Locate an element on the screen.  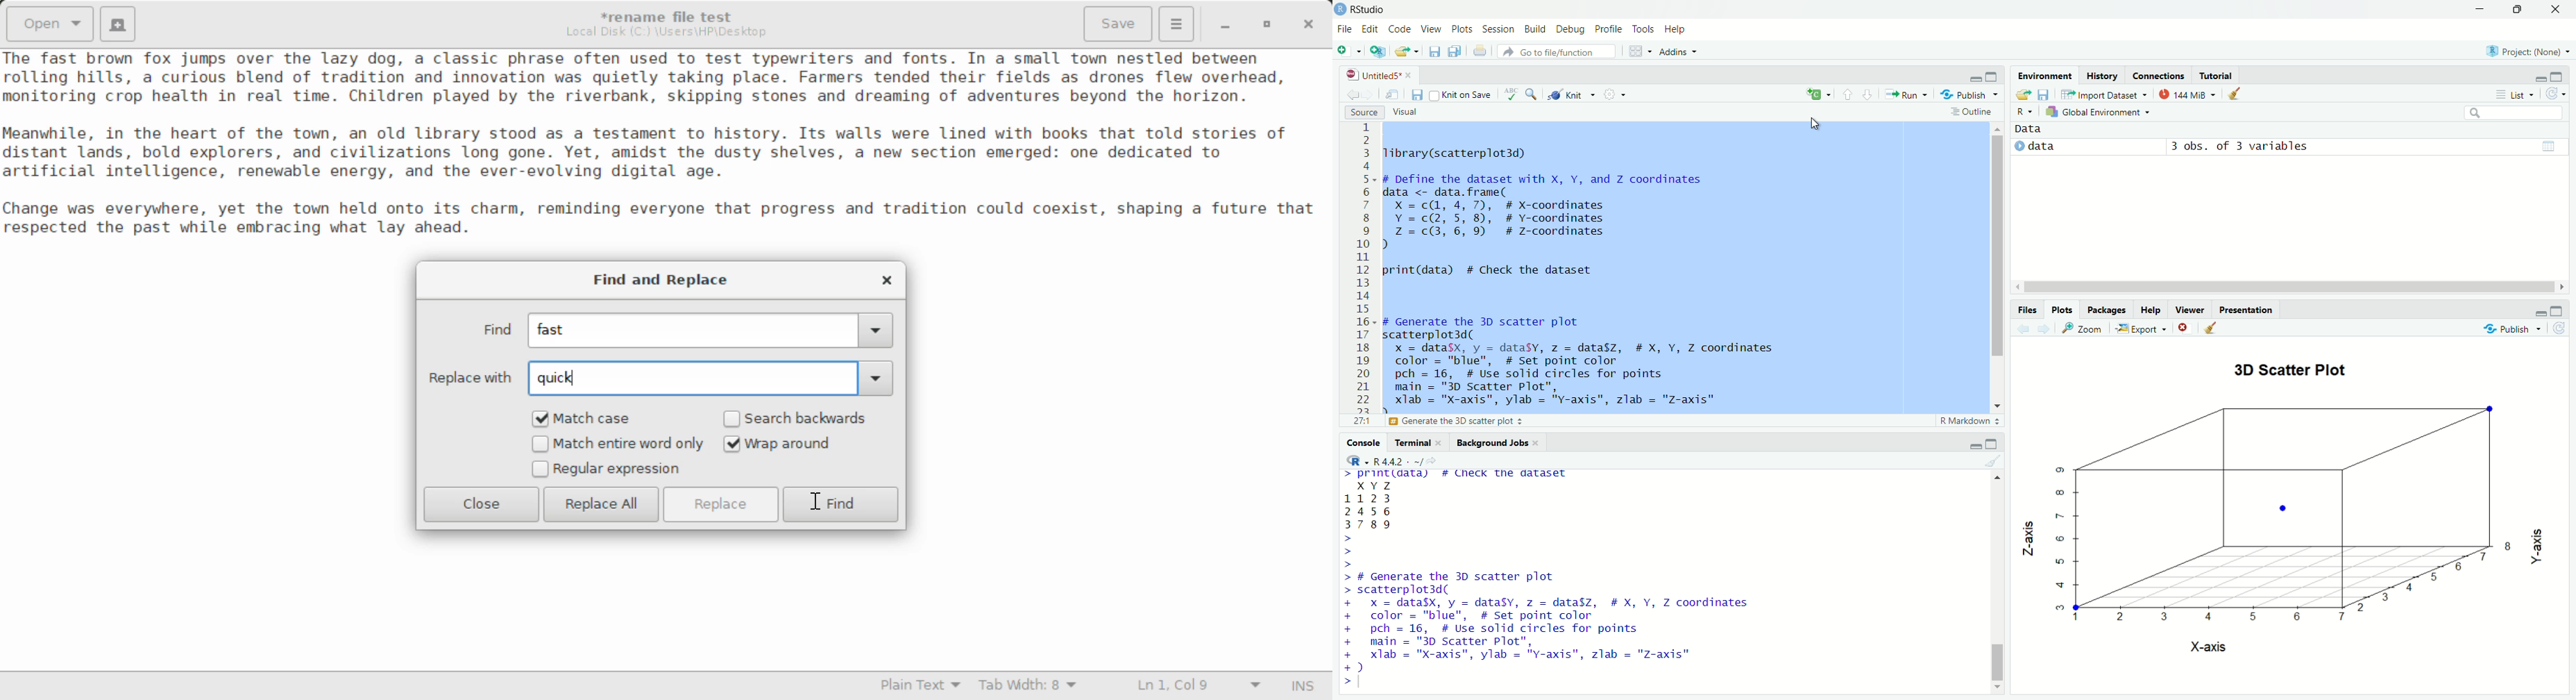
knit is located at coordinates (1570, 92).